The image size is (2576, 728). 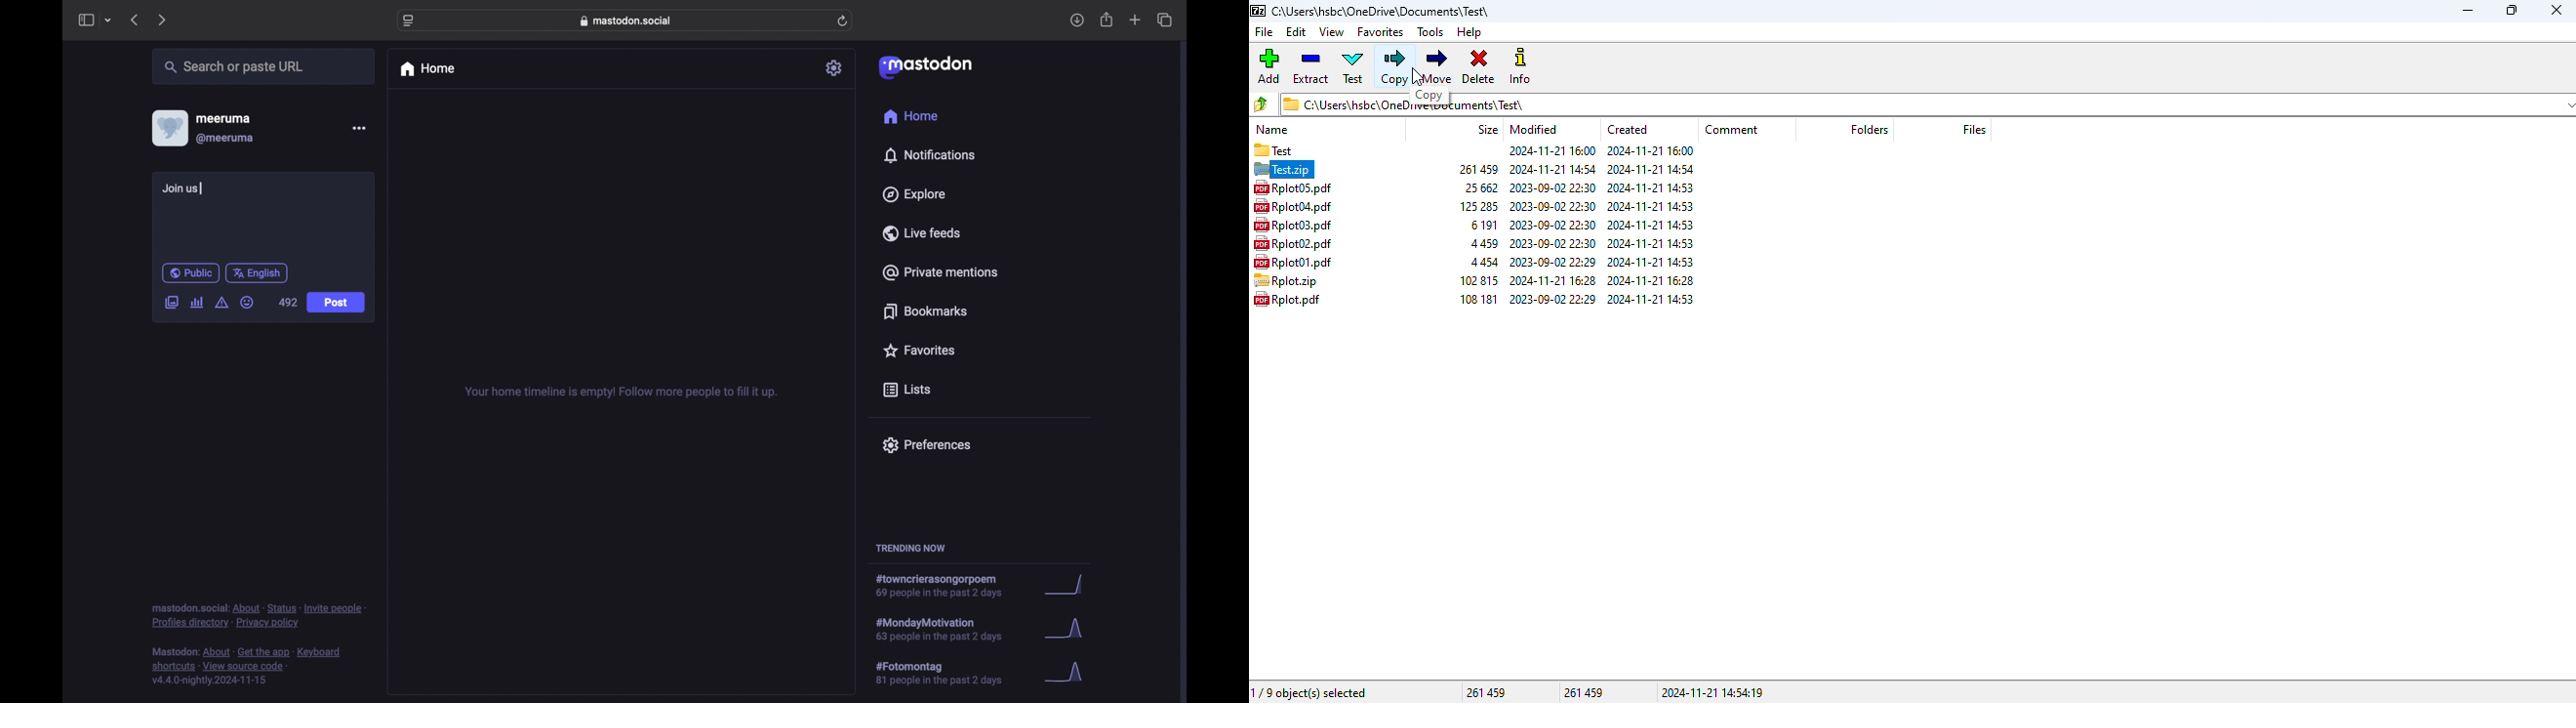 I want to click on created date & time, so click(x=1651, y=262).